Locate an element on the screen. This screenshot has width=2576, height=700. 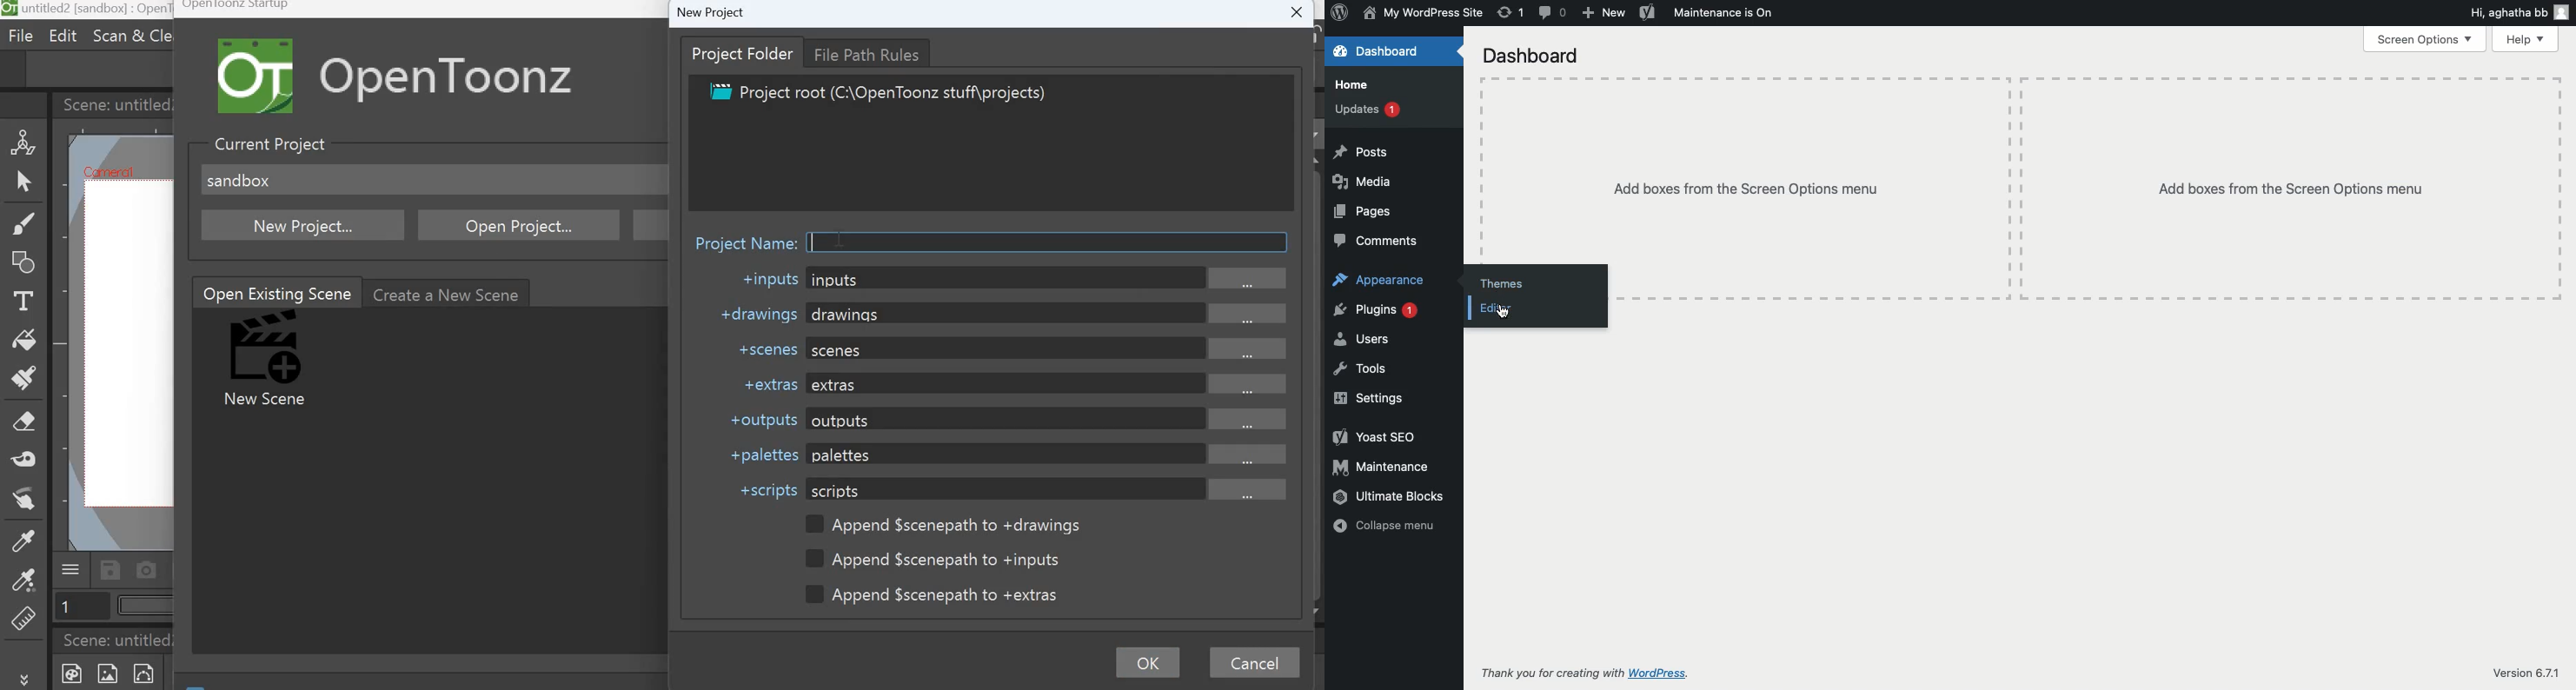
Revision is located at coordinates (1512, 12).